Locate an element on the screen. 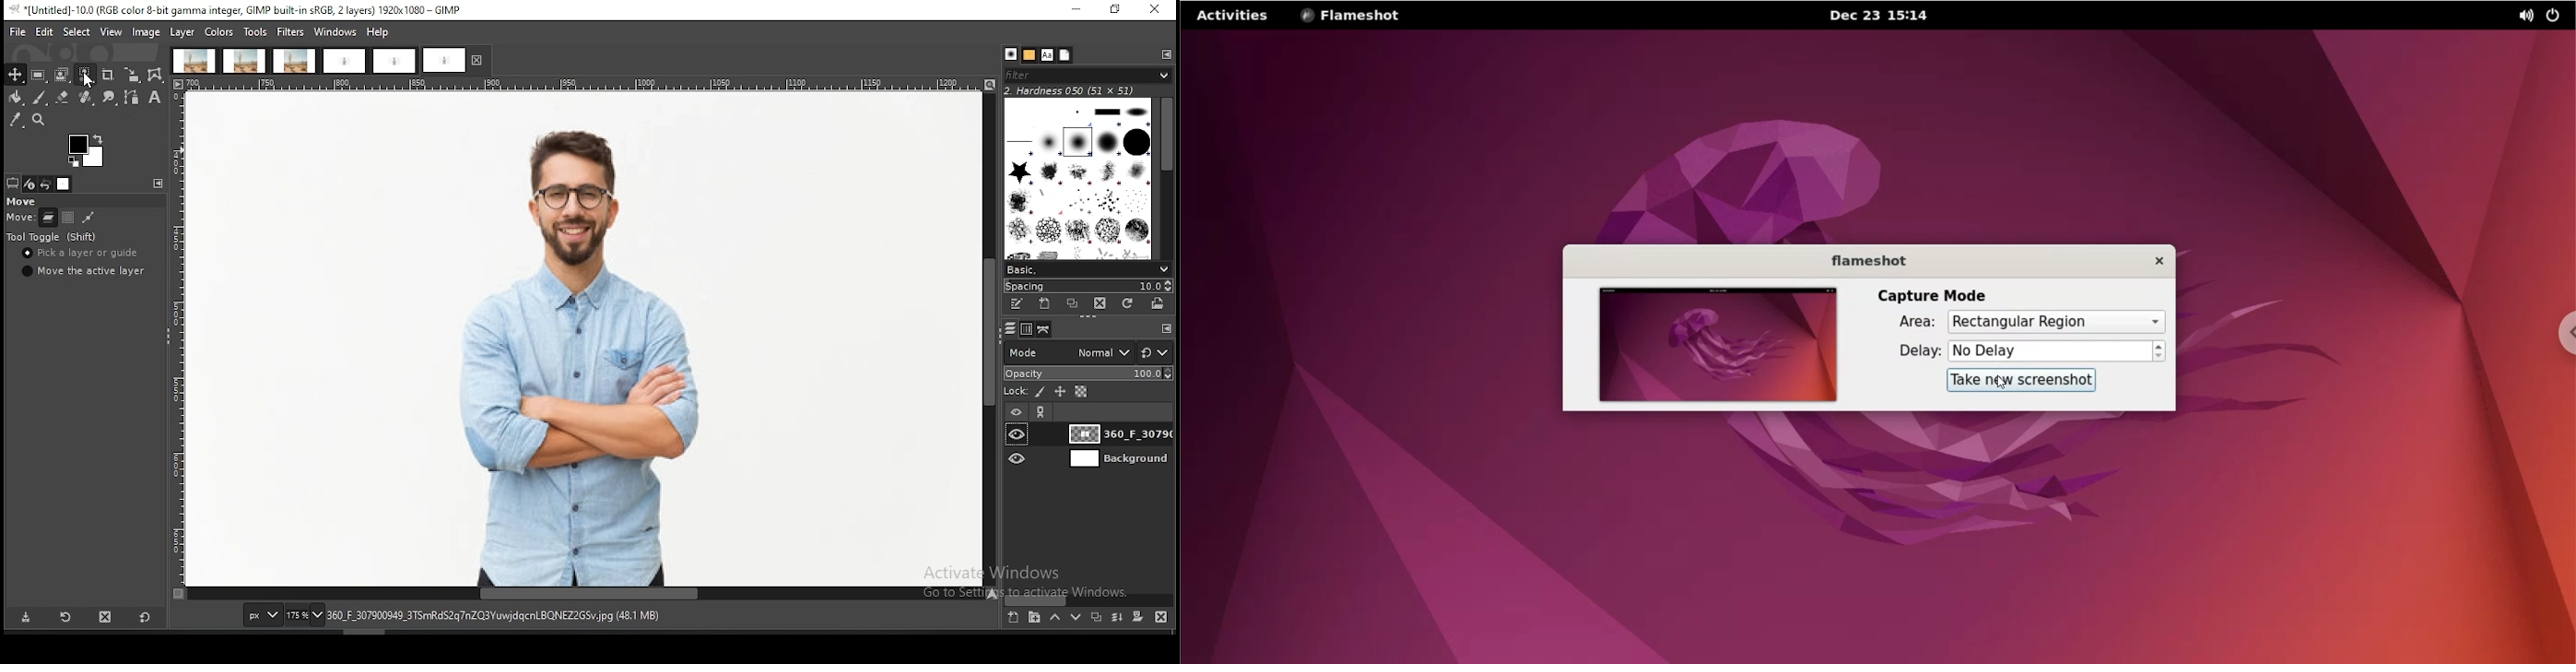  move layer one step up is located at coordinates (1054, 617).